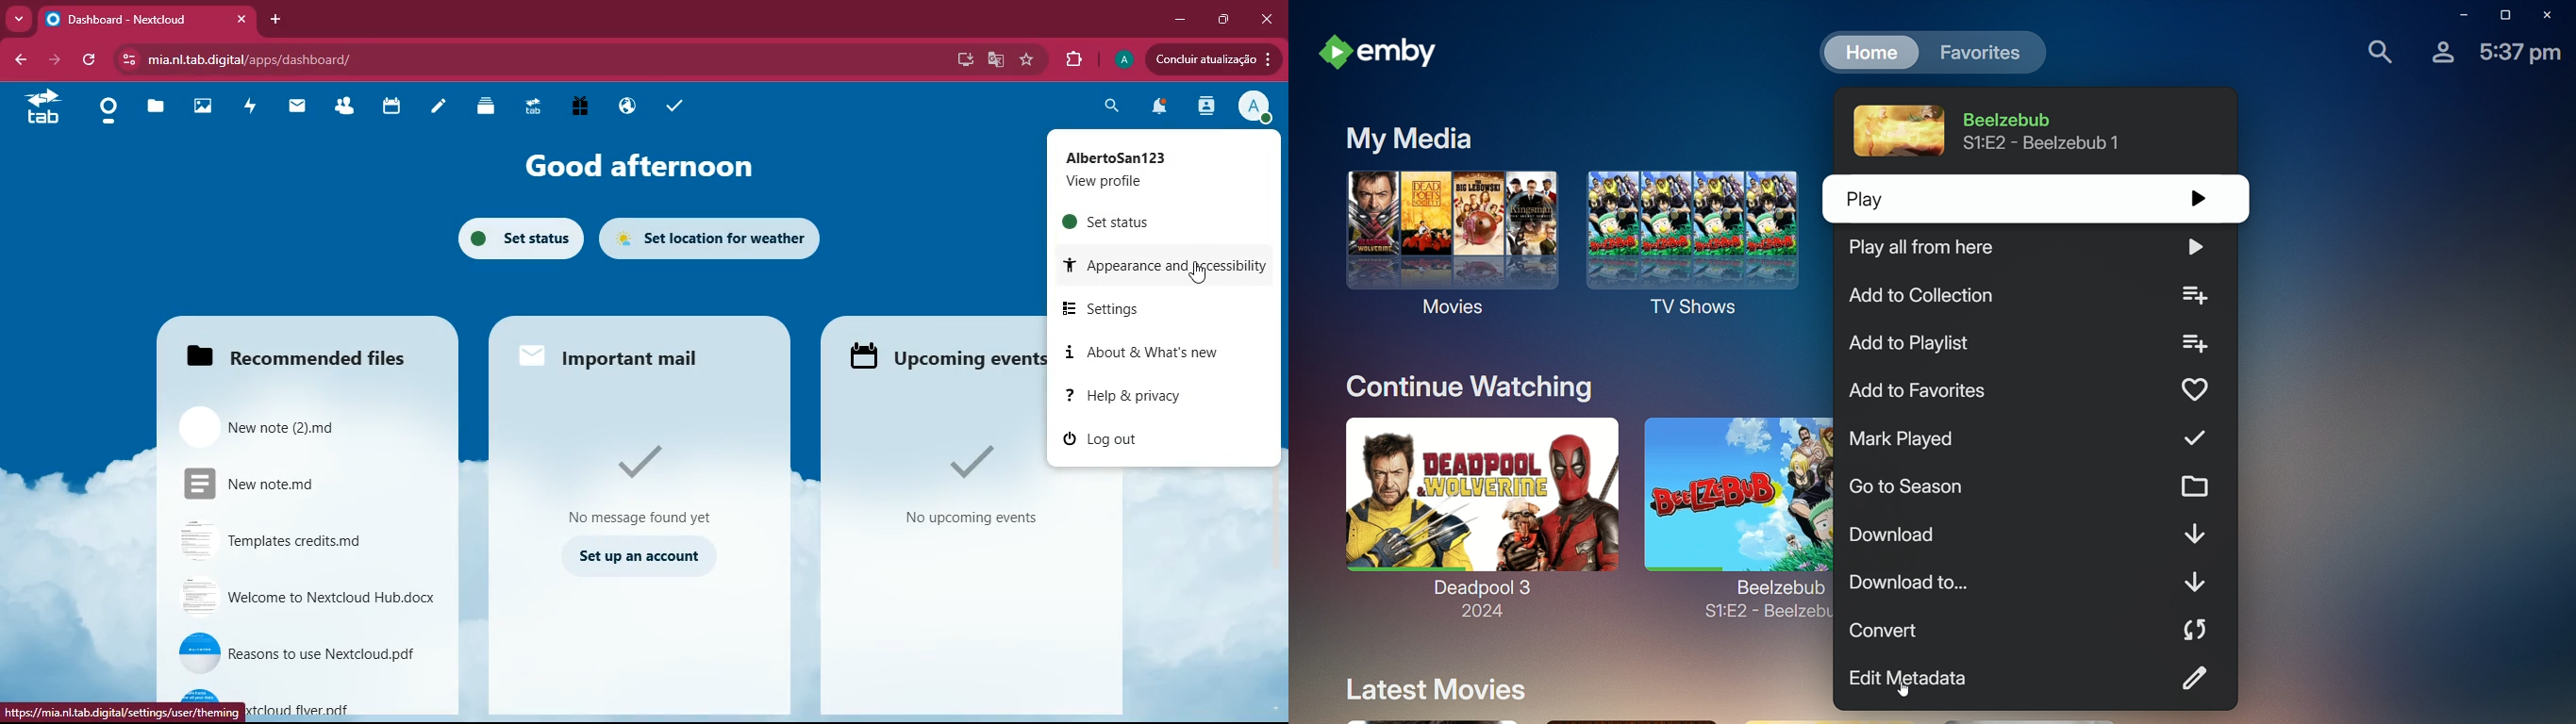  Describe the element at coordinates (17, 20) in the screenshot. I see `more` at that location.